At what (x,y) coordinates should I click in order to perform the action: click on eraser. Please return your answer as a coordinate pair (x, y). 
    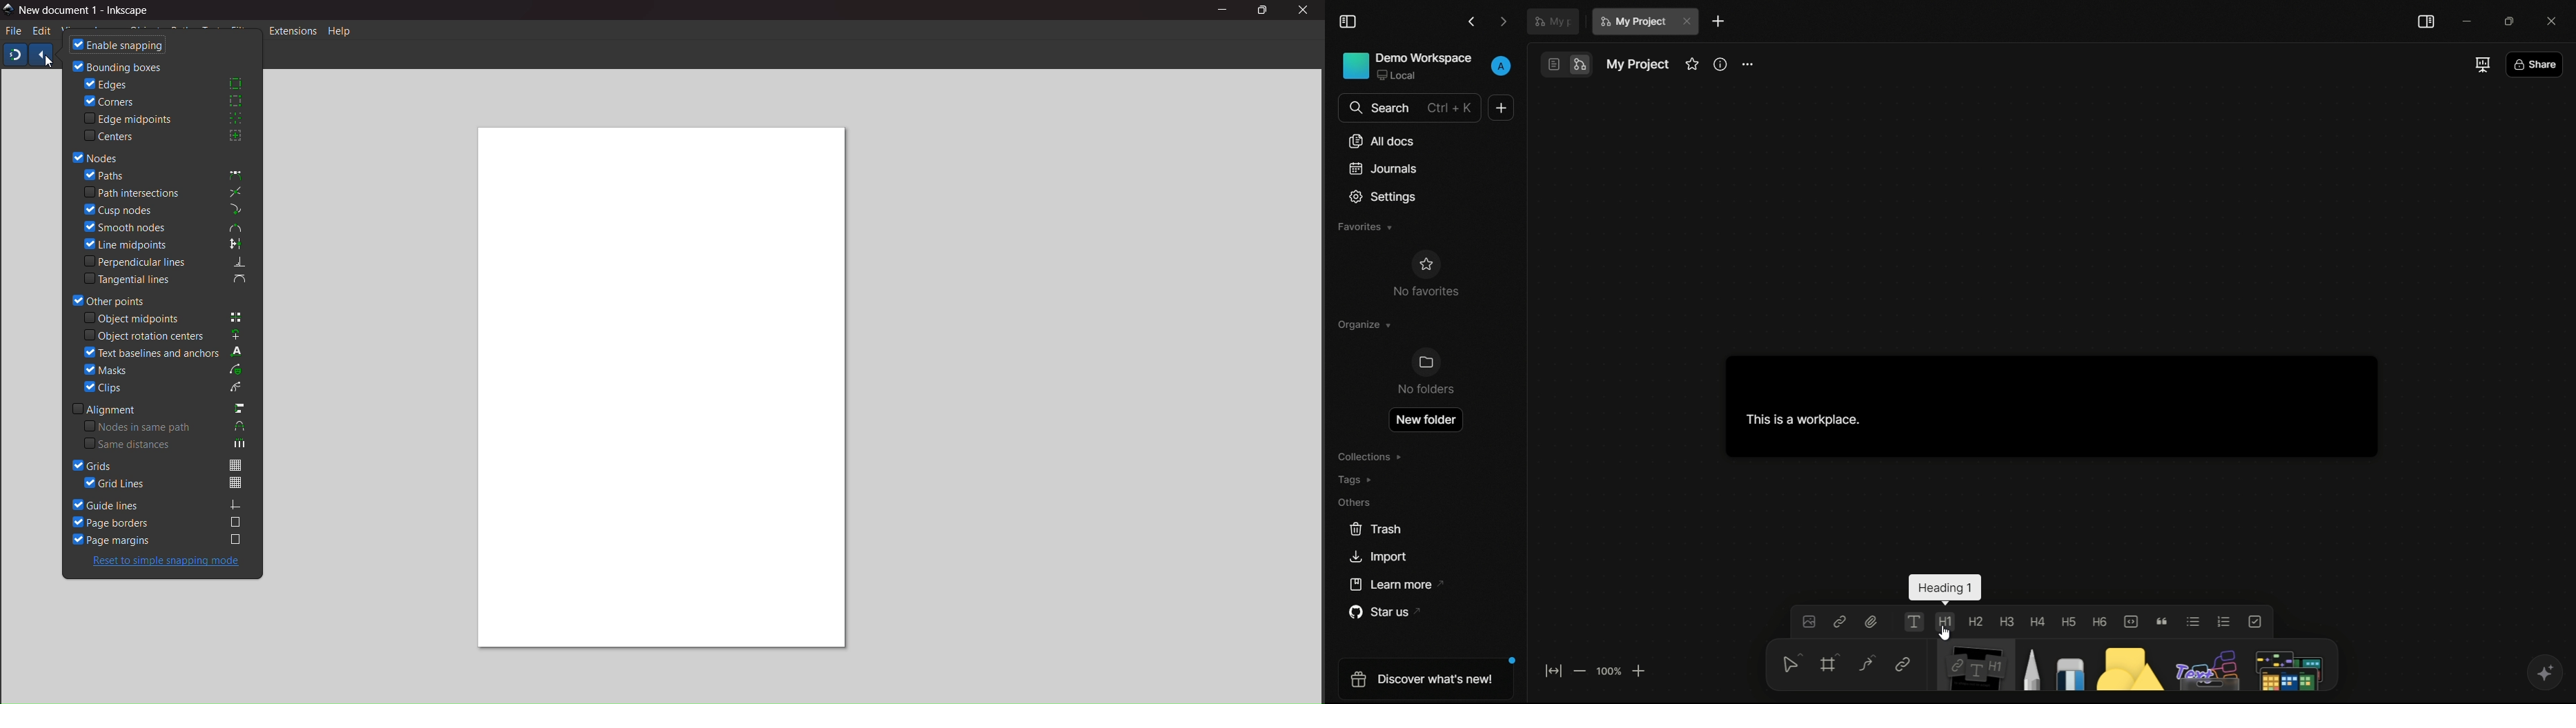
    Looking at the image, I should click on (2067, 664).